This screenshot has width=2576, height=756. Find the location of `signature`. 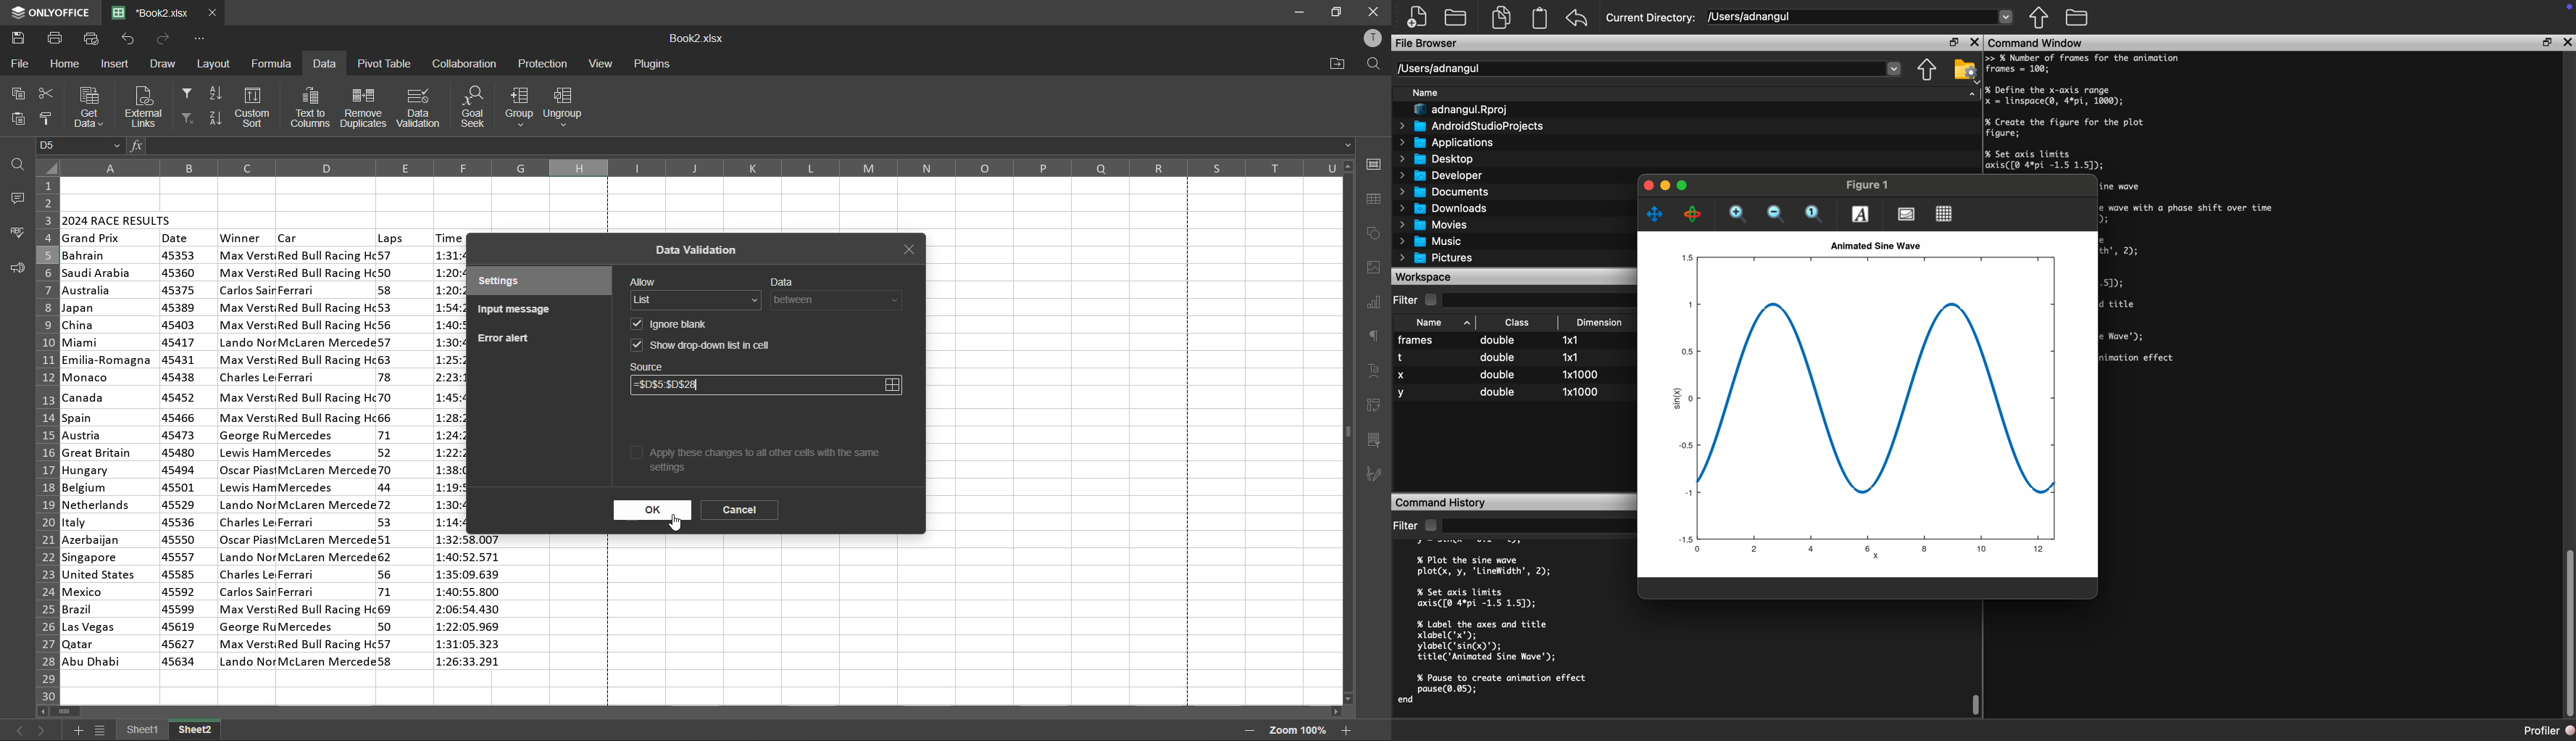

signature is located at coordinates (1377, 475).